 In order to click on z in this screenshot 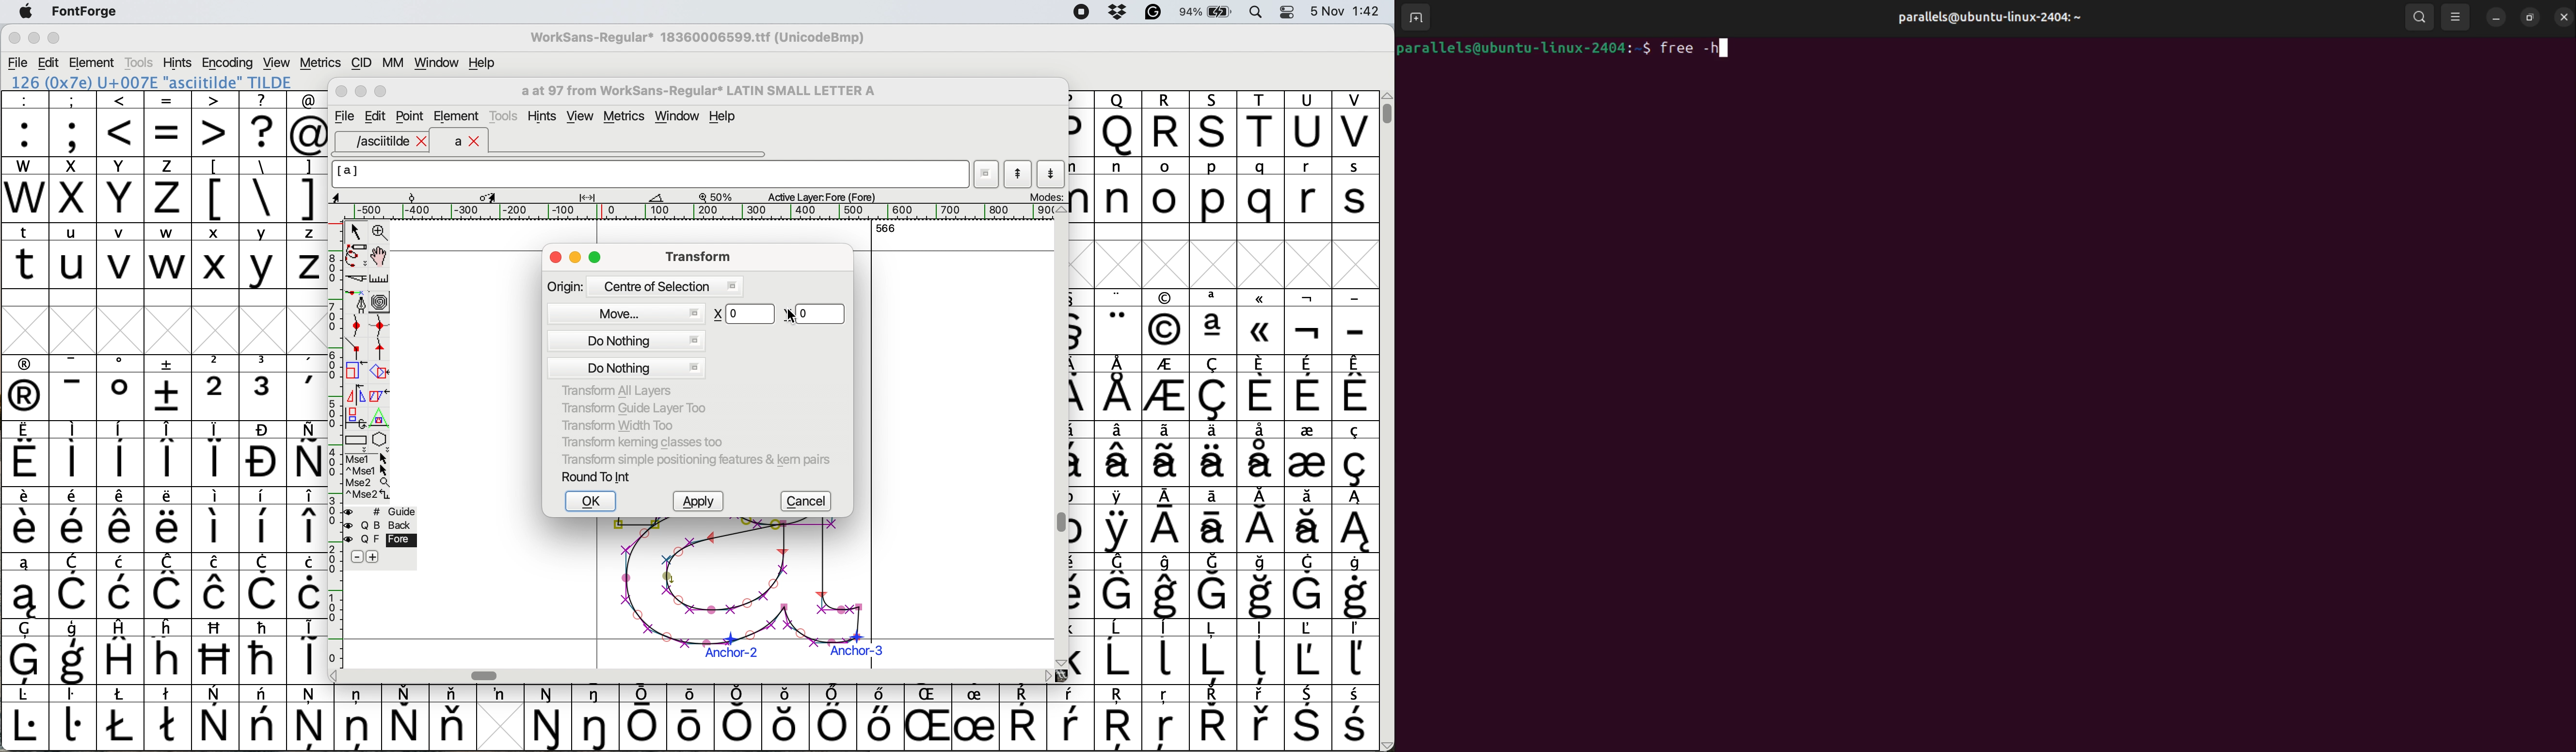, I will do `click(307, 255)`.